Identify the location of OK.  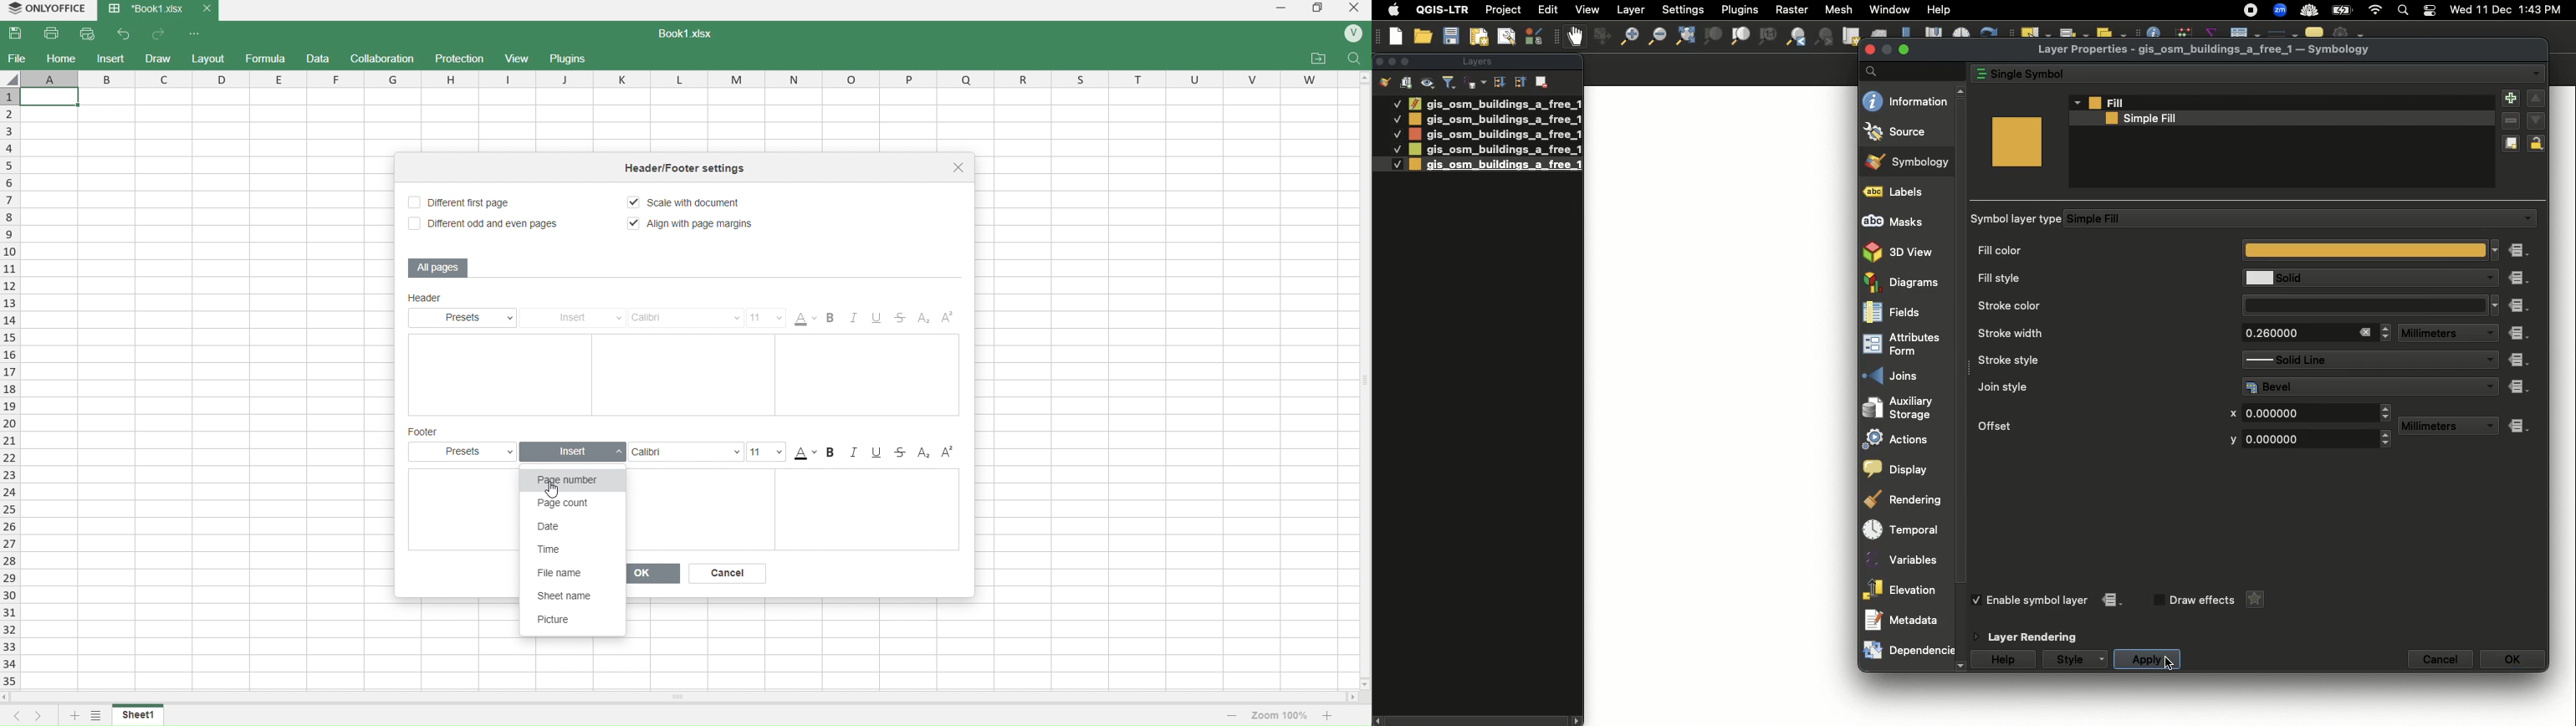
(2512, 659).